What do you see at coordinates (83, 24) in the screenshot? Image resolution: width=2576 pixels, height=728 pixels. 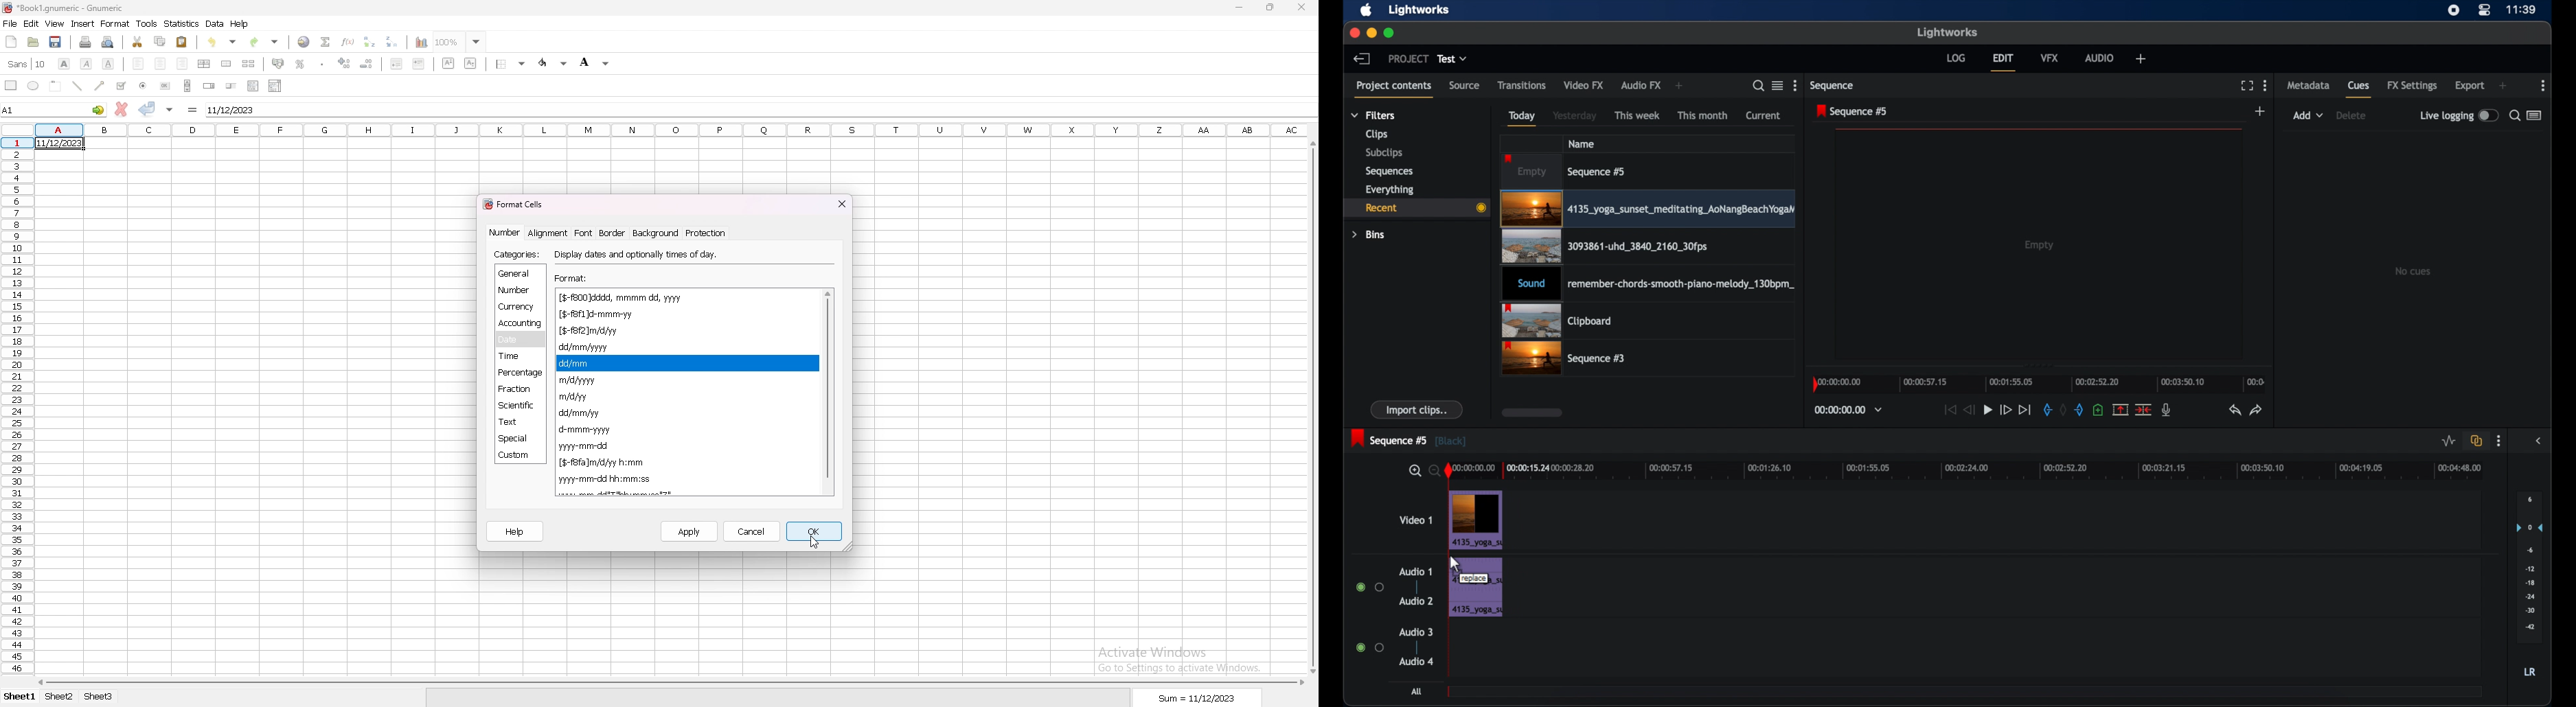 I see `insert` at bounding box center [83, 24].